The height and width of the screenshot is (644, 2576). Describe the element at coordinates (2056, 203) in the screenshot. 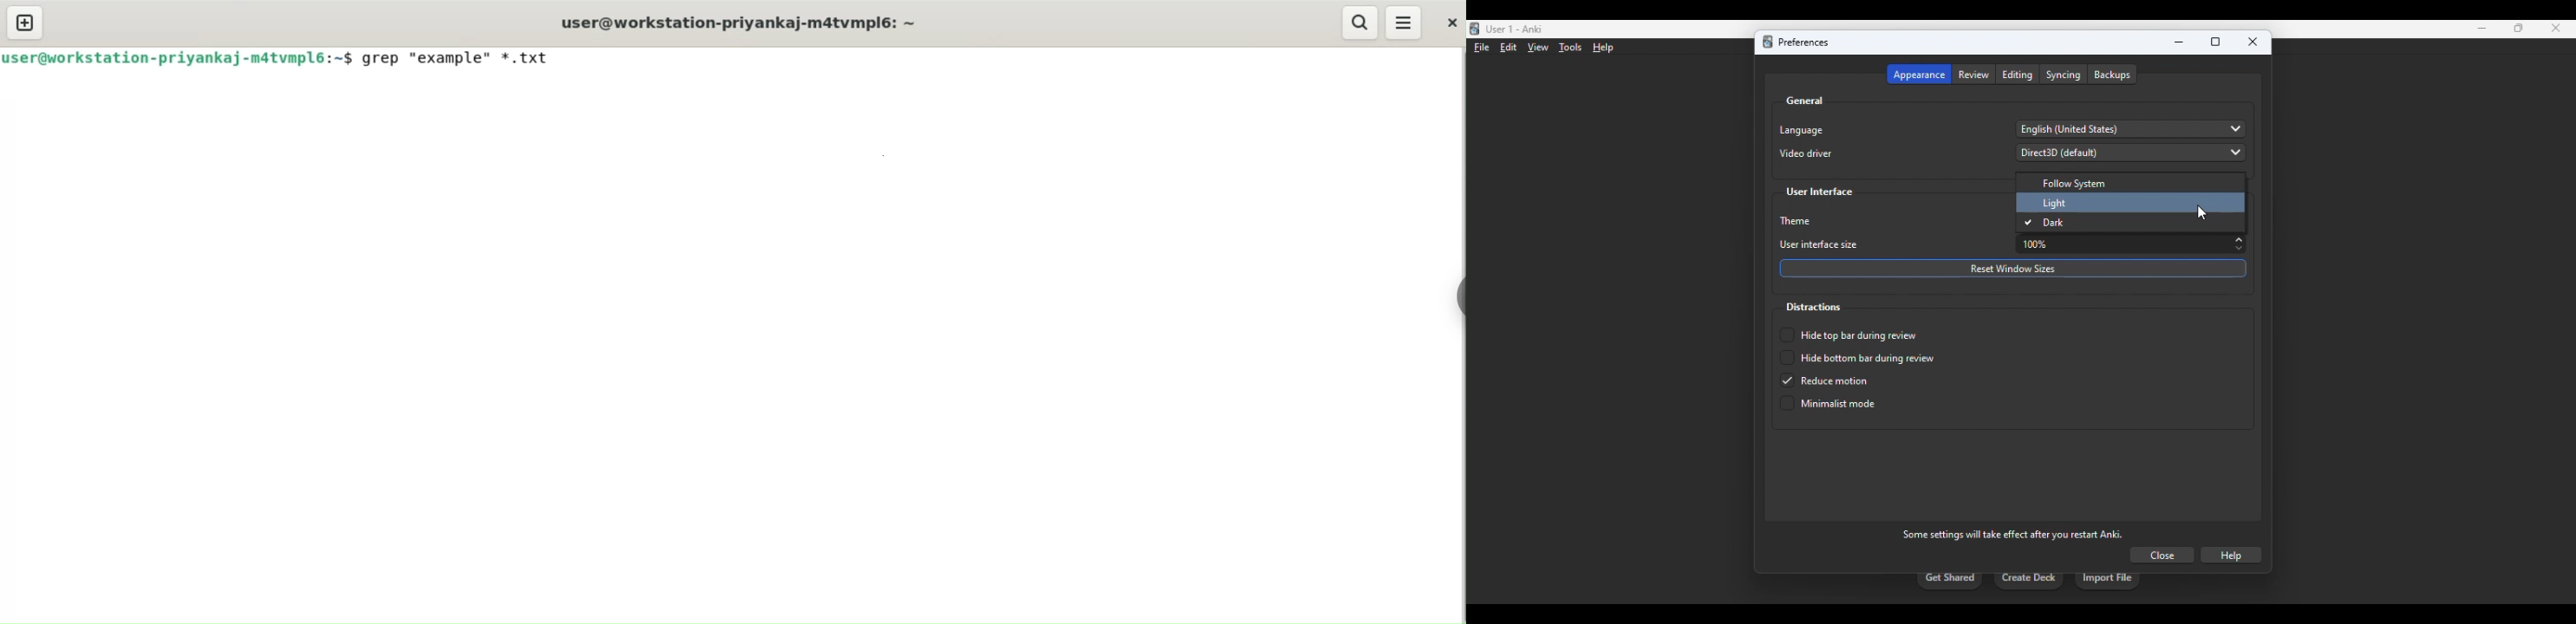

I see `light` at that location.